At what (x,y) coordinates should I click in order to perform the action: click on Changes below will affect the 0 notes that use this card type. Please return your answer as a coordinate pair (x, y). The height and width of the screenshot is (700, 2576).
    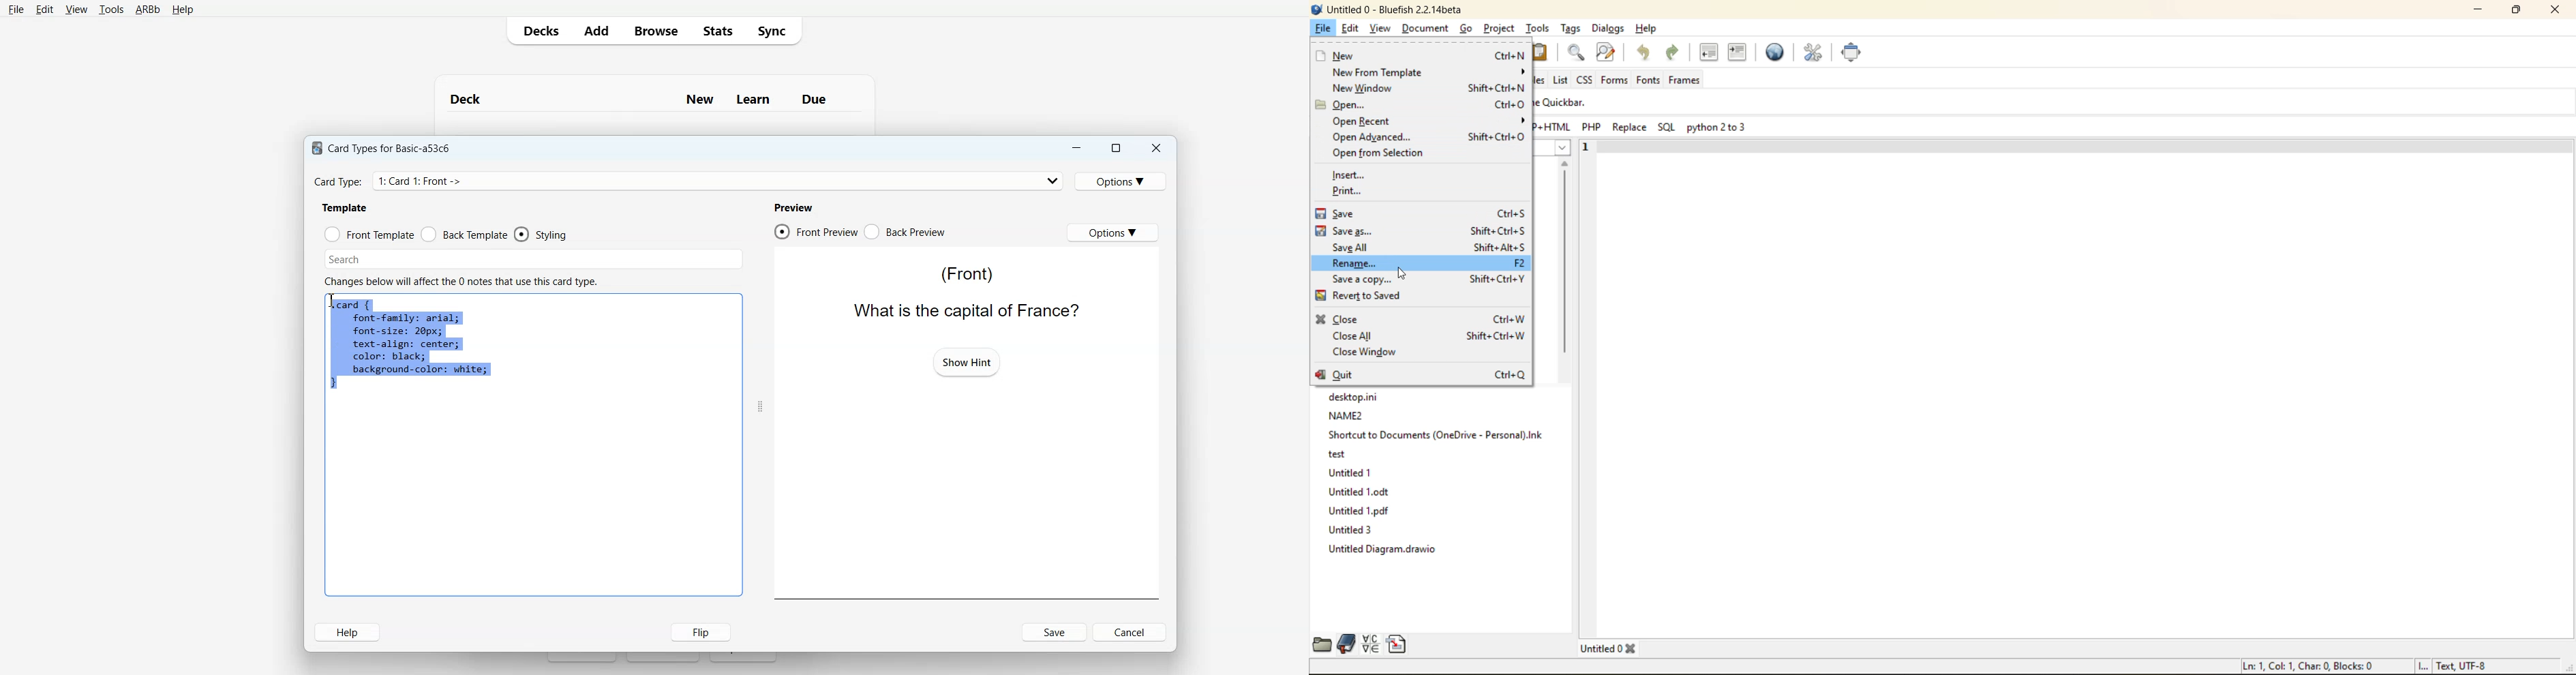
    Looking at the image, I should click on (466, 282).